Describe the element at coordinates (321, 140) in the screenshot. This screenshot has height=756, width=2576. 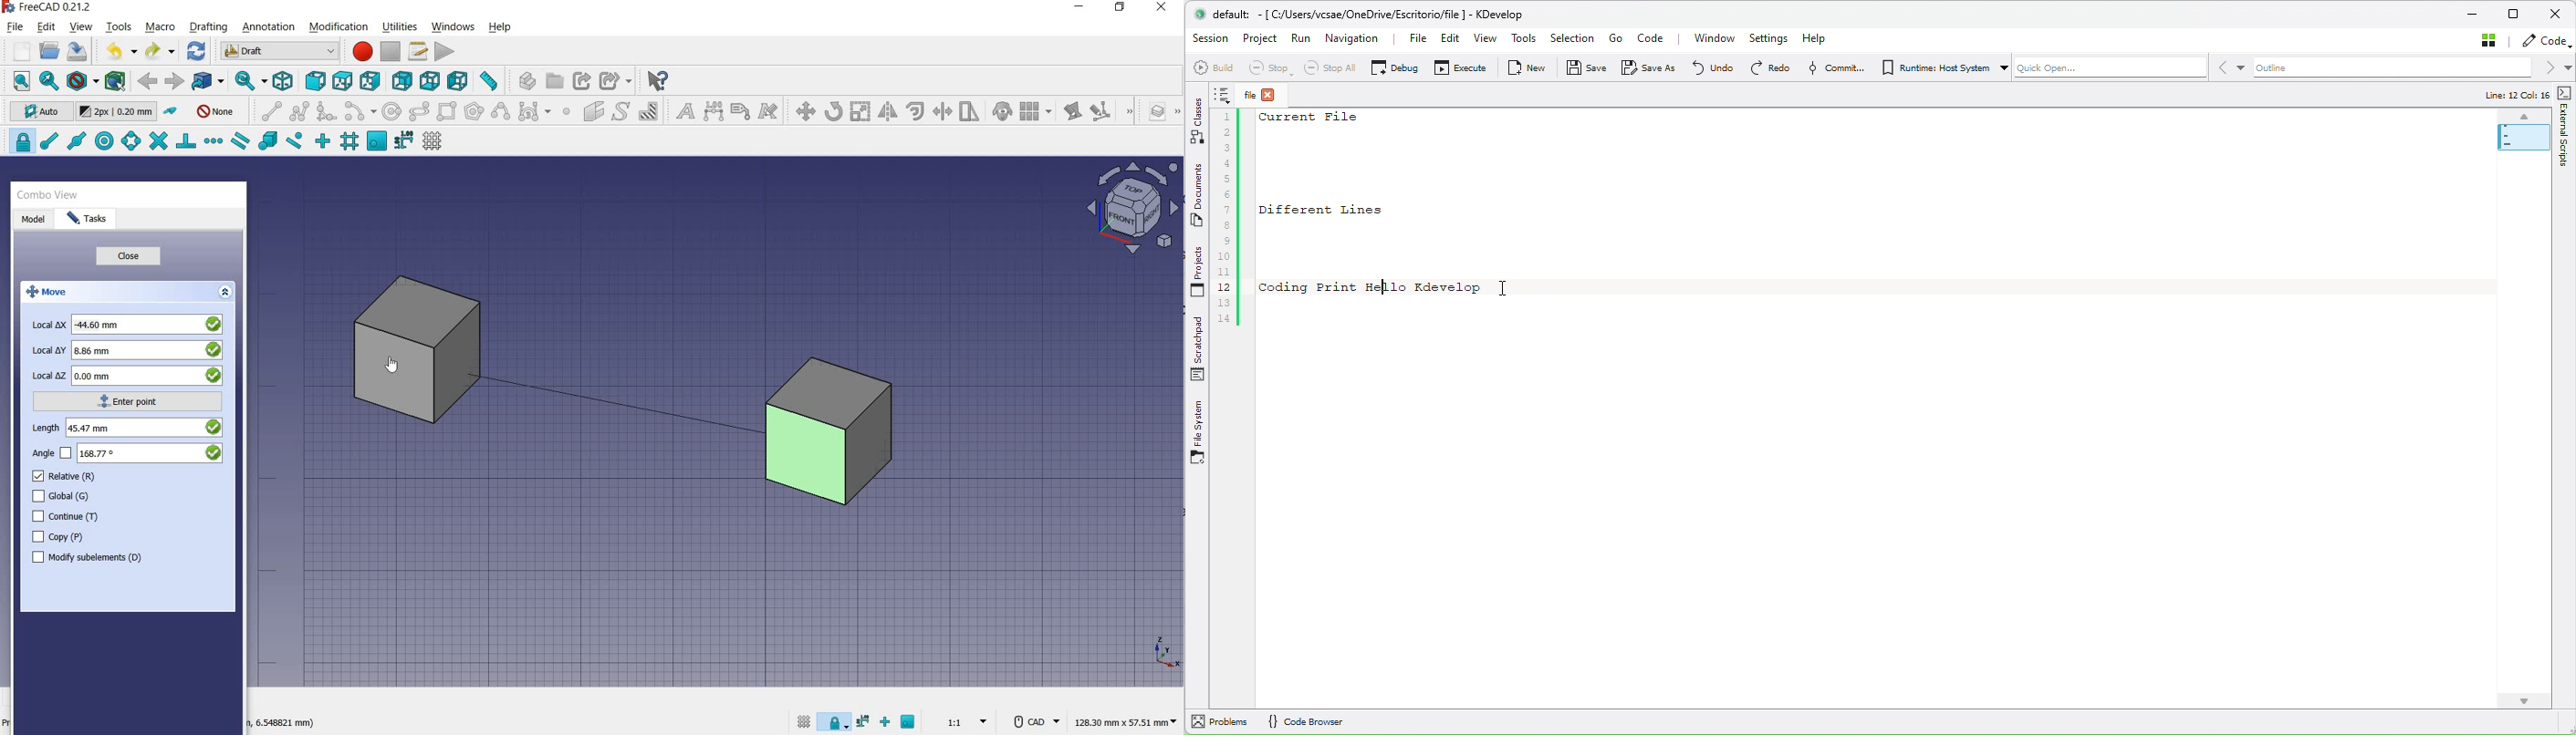
I see `snap ortho` at that location.